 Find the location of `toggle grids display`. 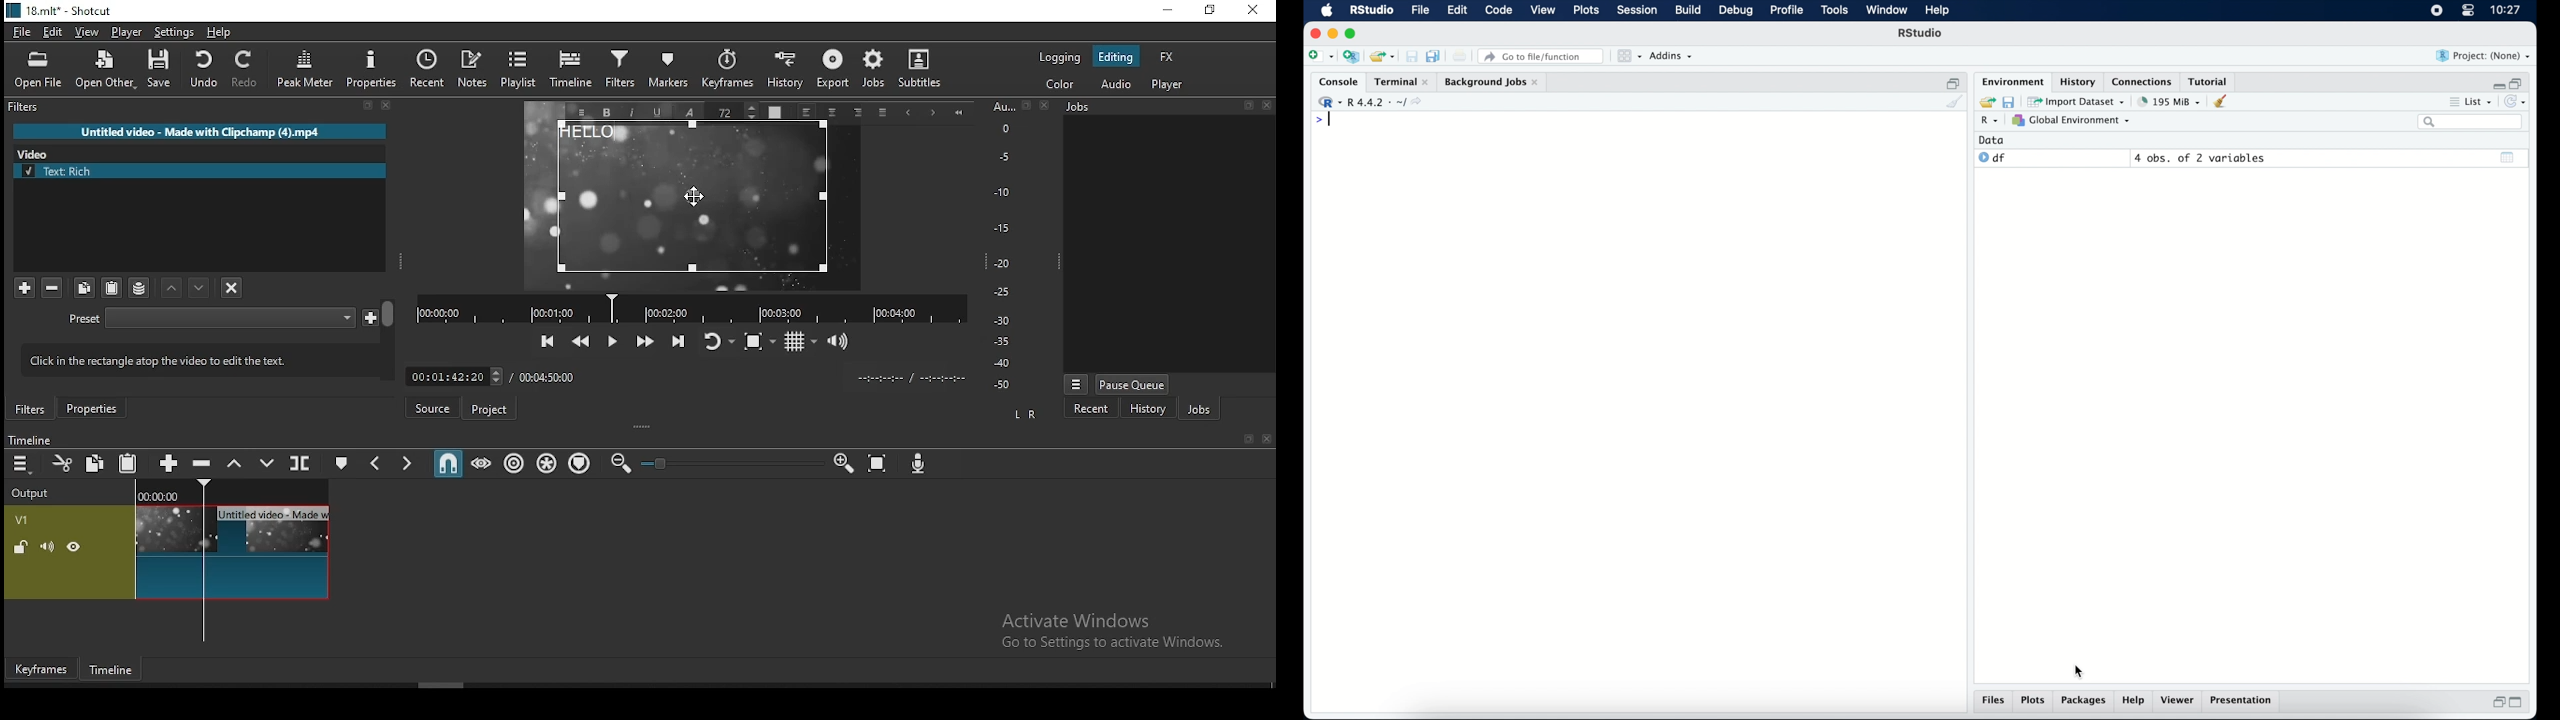

toggle grids display is located at coordinates (799, 342).